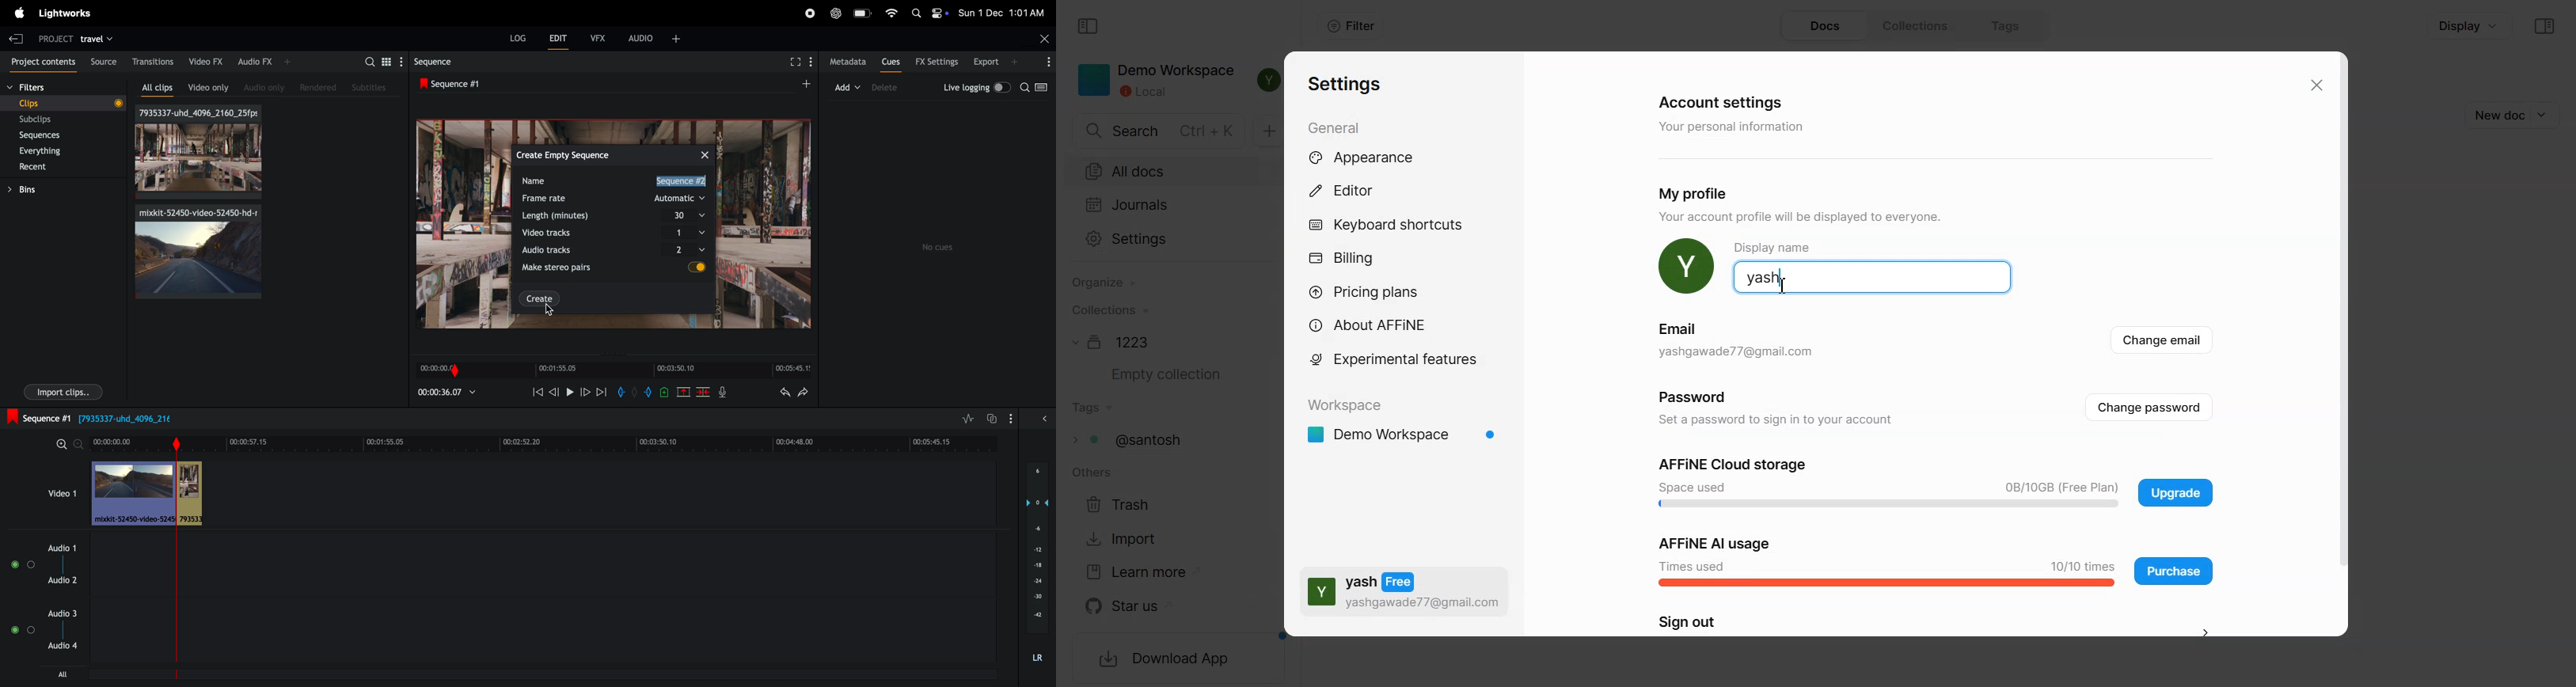 This screenshot has height=700, width=2576. Describe the element at coordinates (1134, 439) in the screenshot. I see `Tags` at that location.